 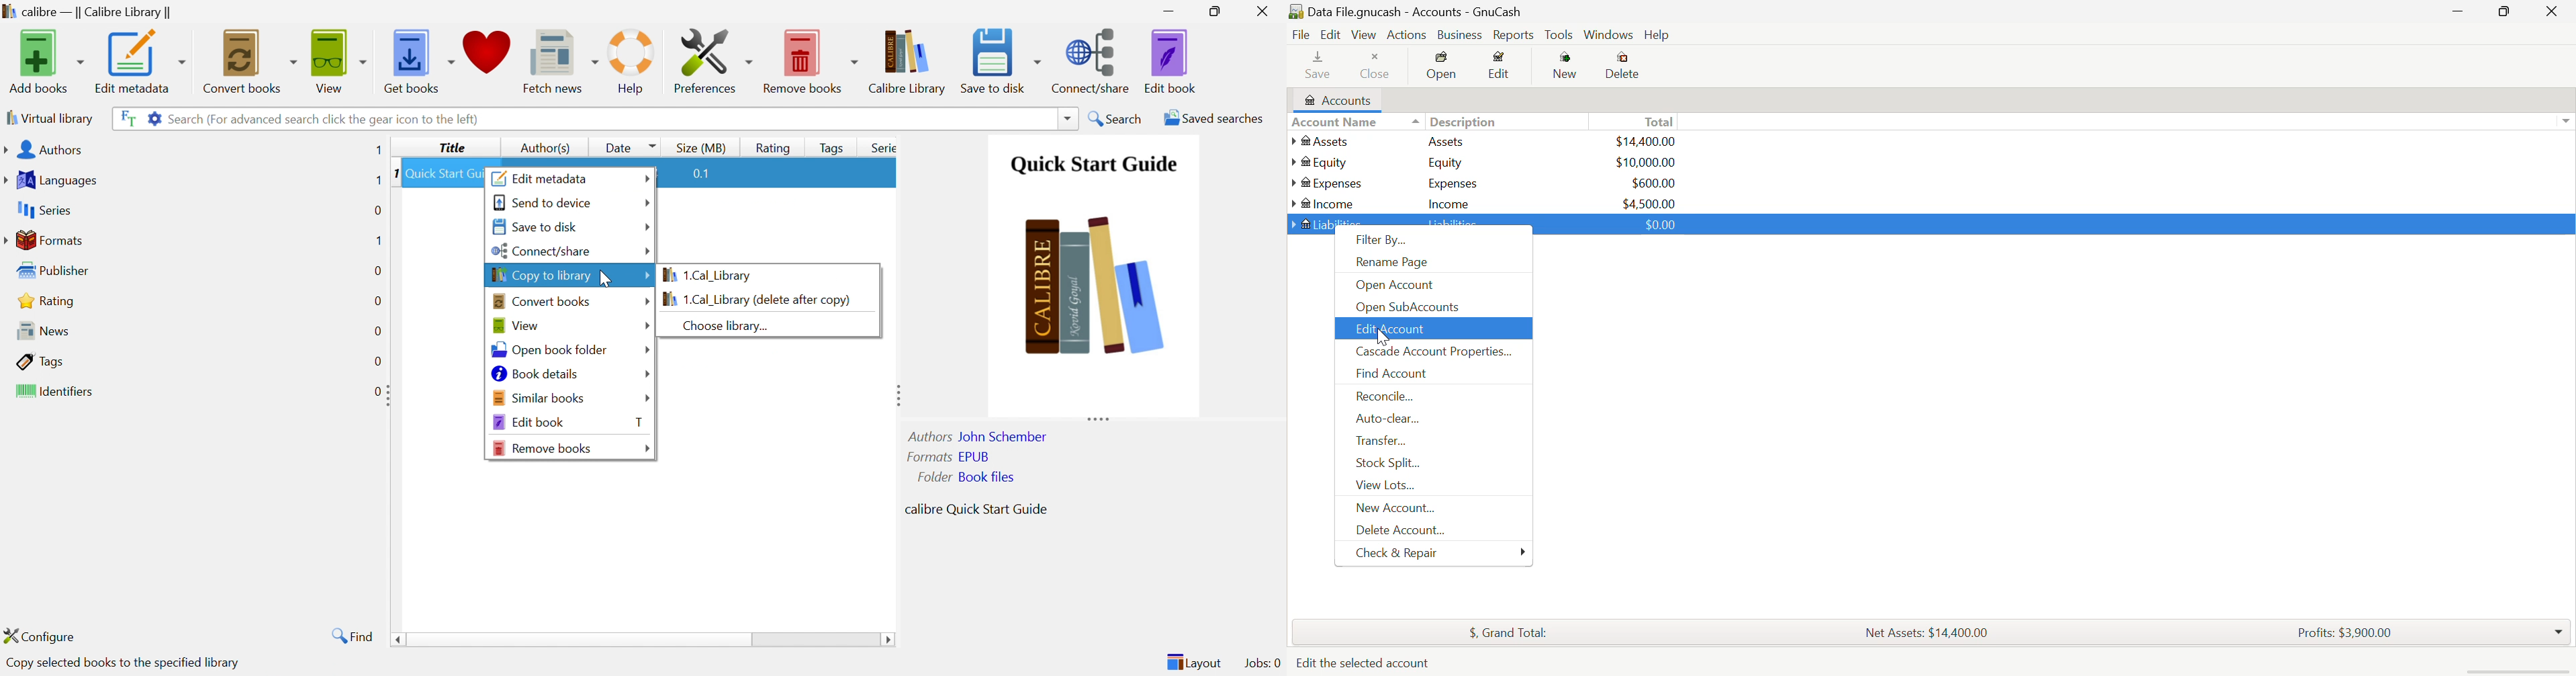 I want to click on Jobs: 0, so click(x=1261, y=663).